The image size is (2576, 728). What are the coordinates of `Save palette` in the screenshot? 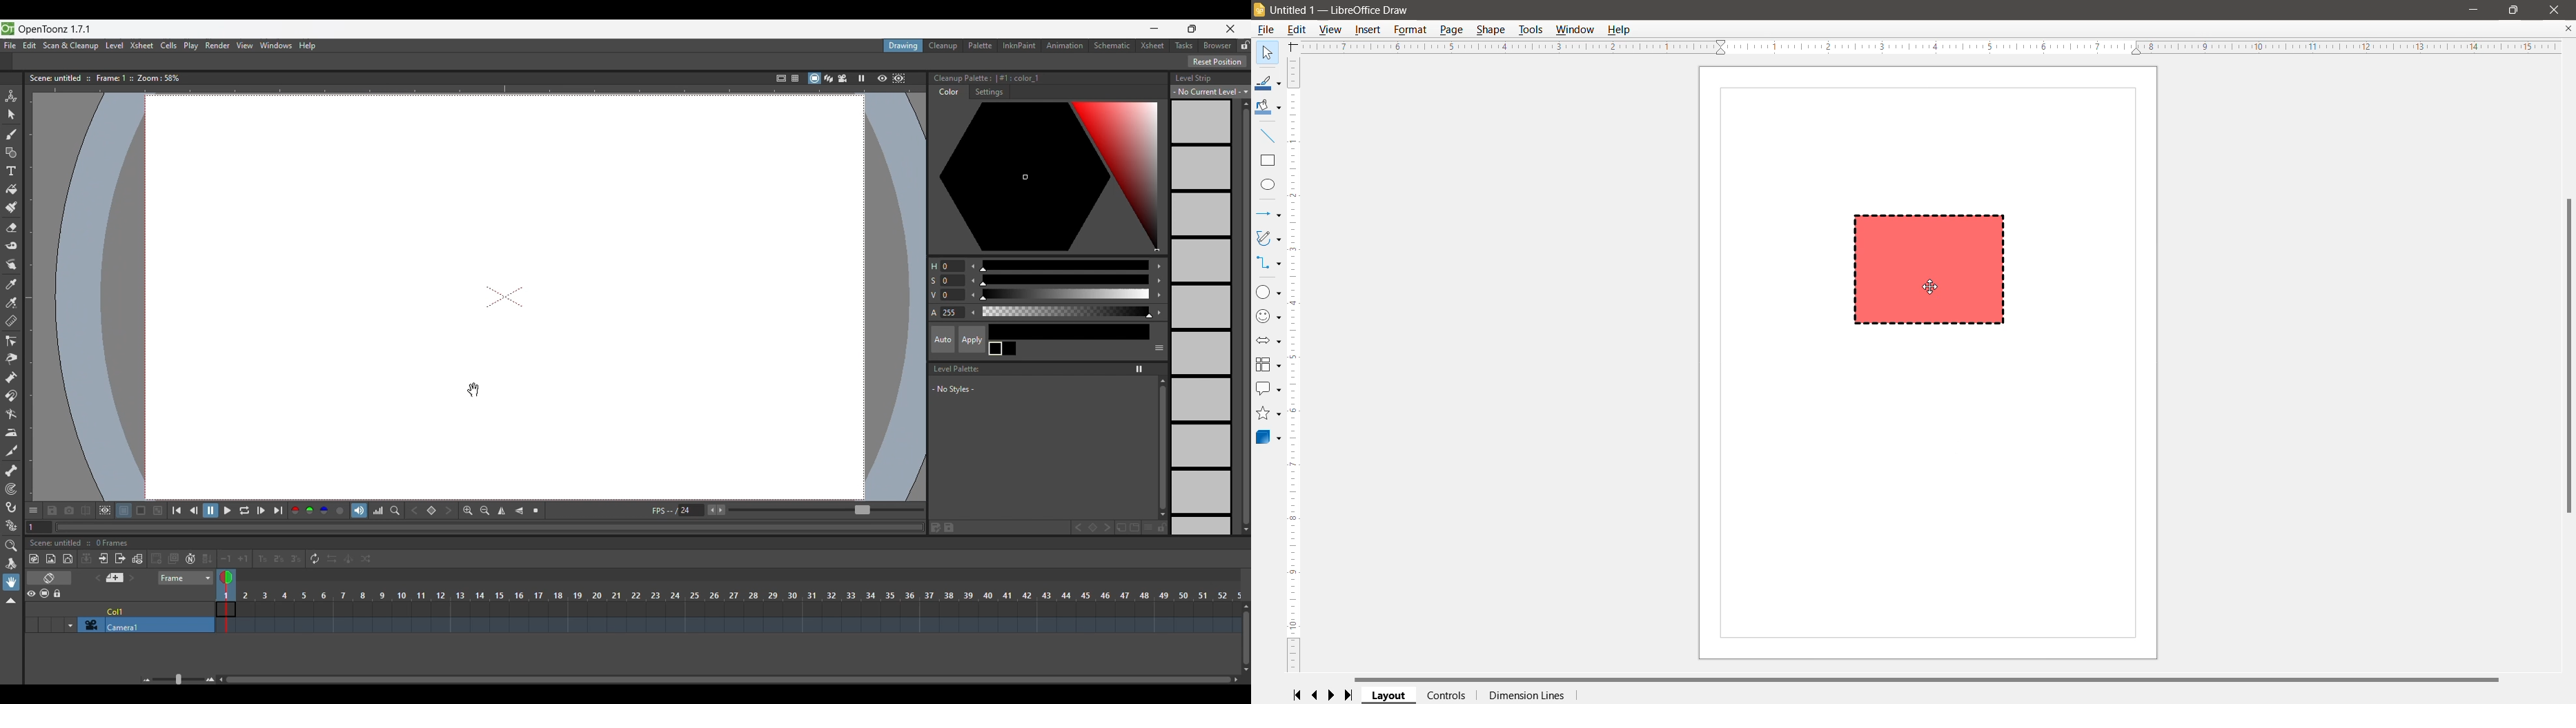 It's located at (949, 527).